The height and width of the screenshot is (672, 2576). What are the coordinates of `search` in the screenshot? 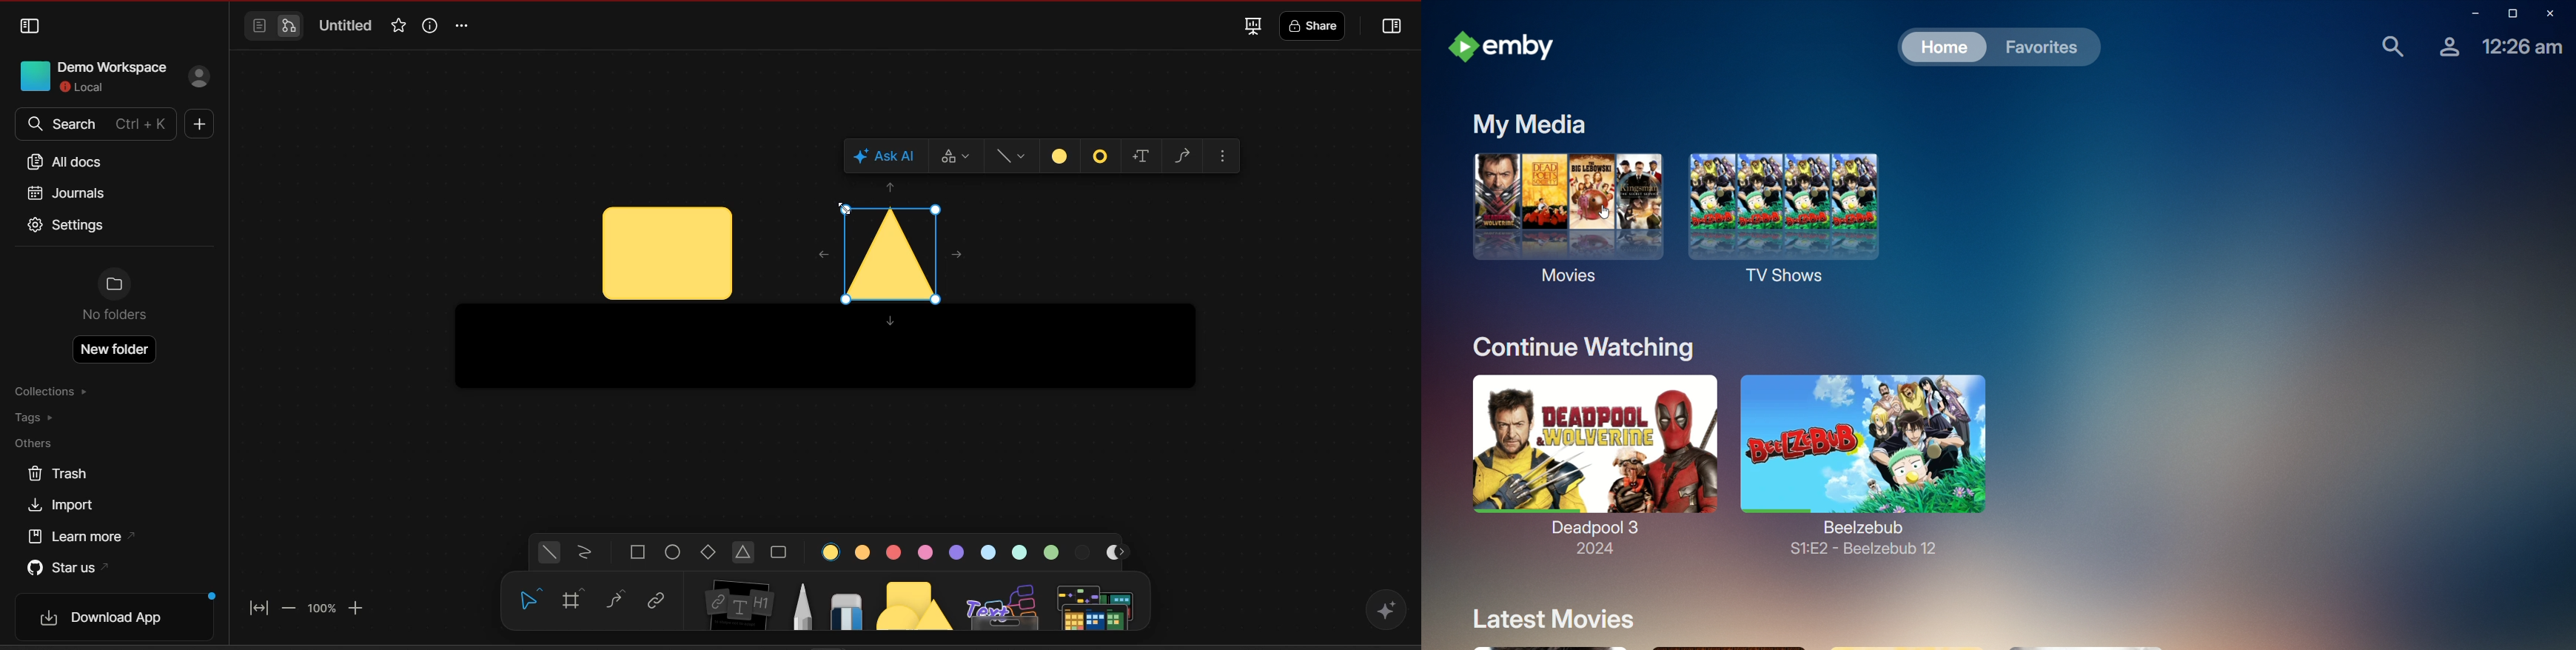 It's located at (93, 124).